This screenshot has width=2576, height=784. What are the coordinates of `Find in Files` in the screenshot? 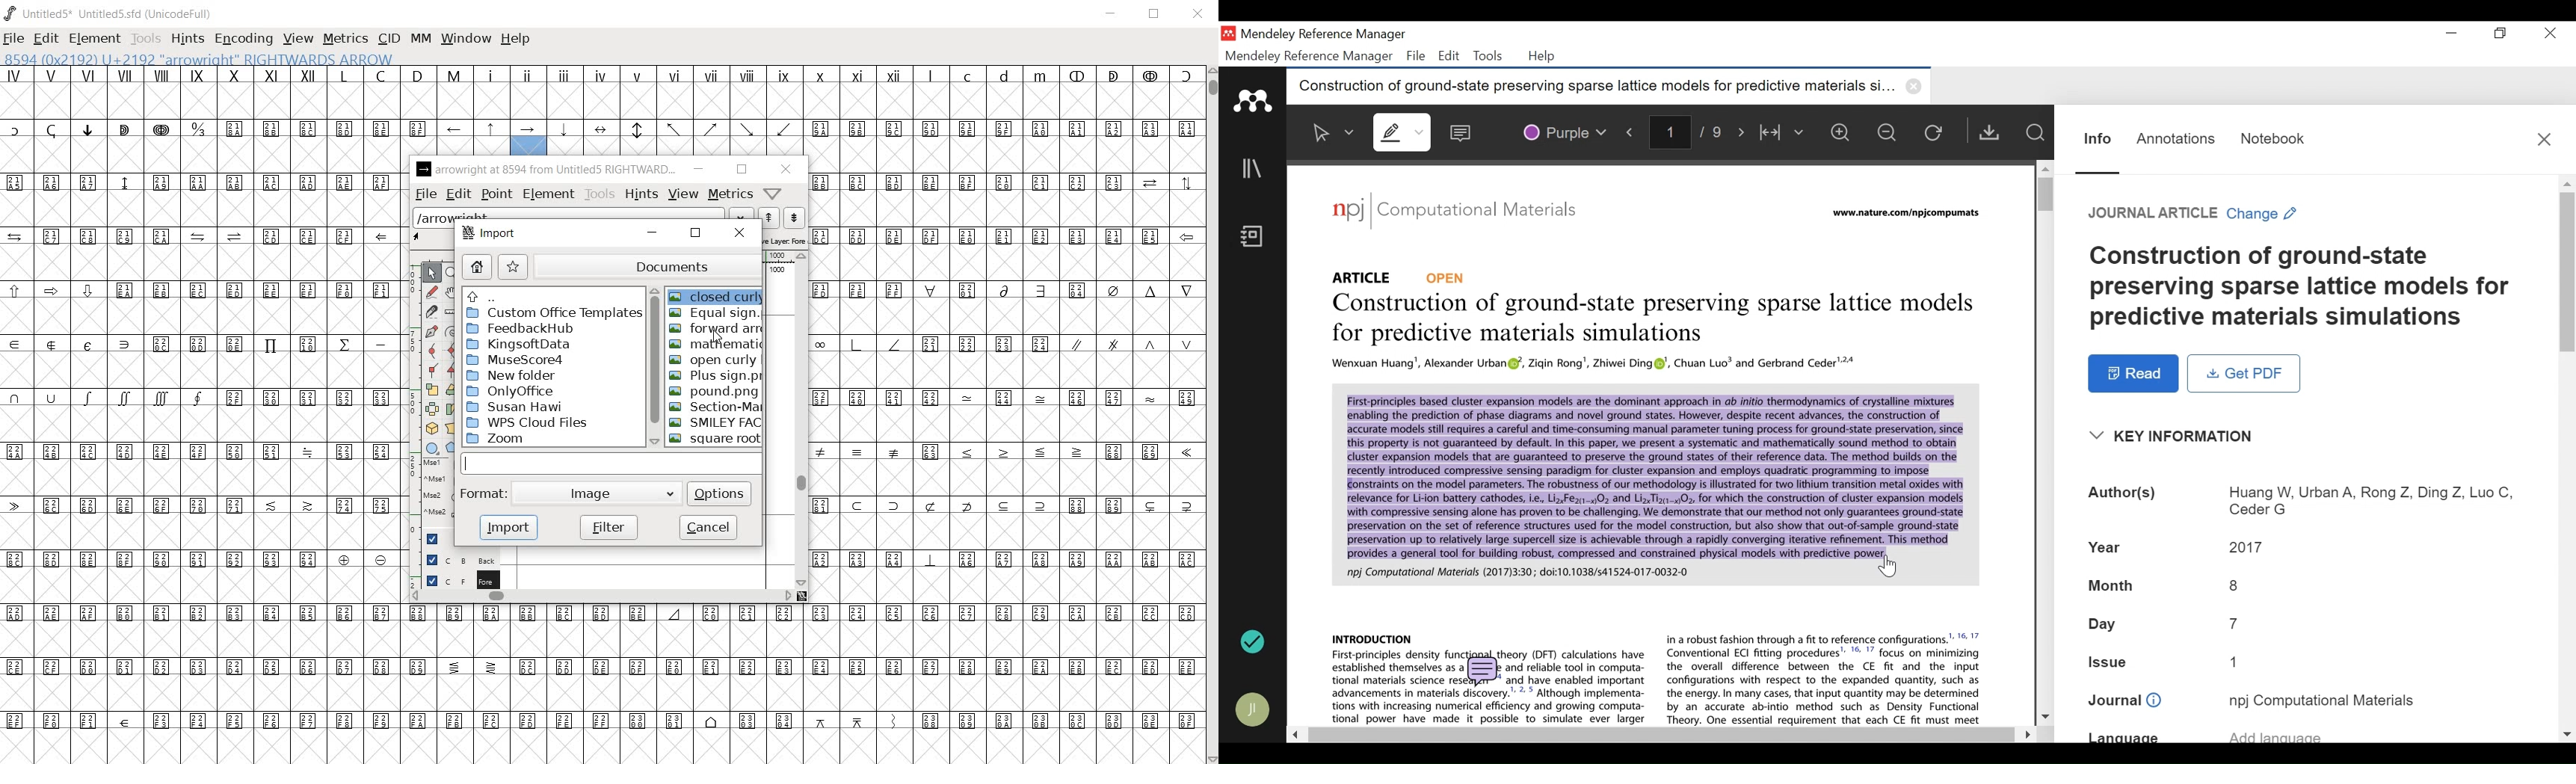 It's located at (2035, 132).